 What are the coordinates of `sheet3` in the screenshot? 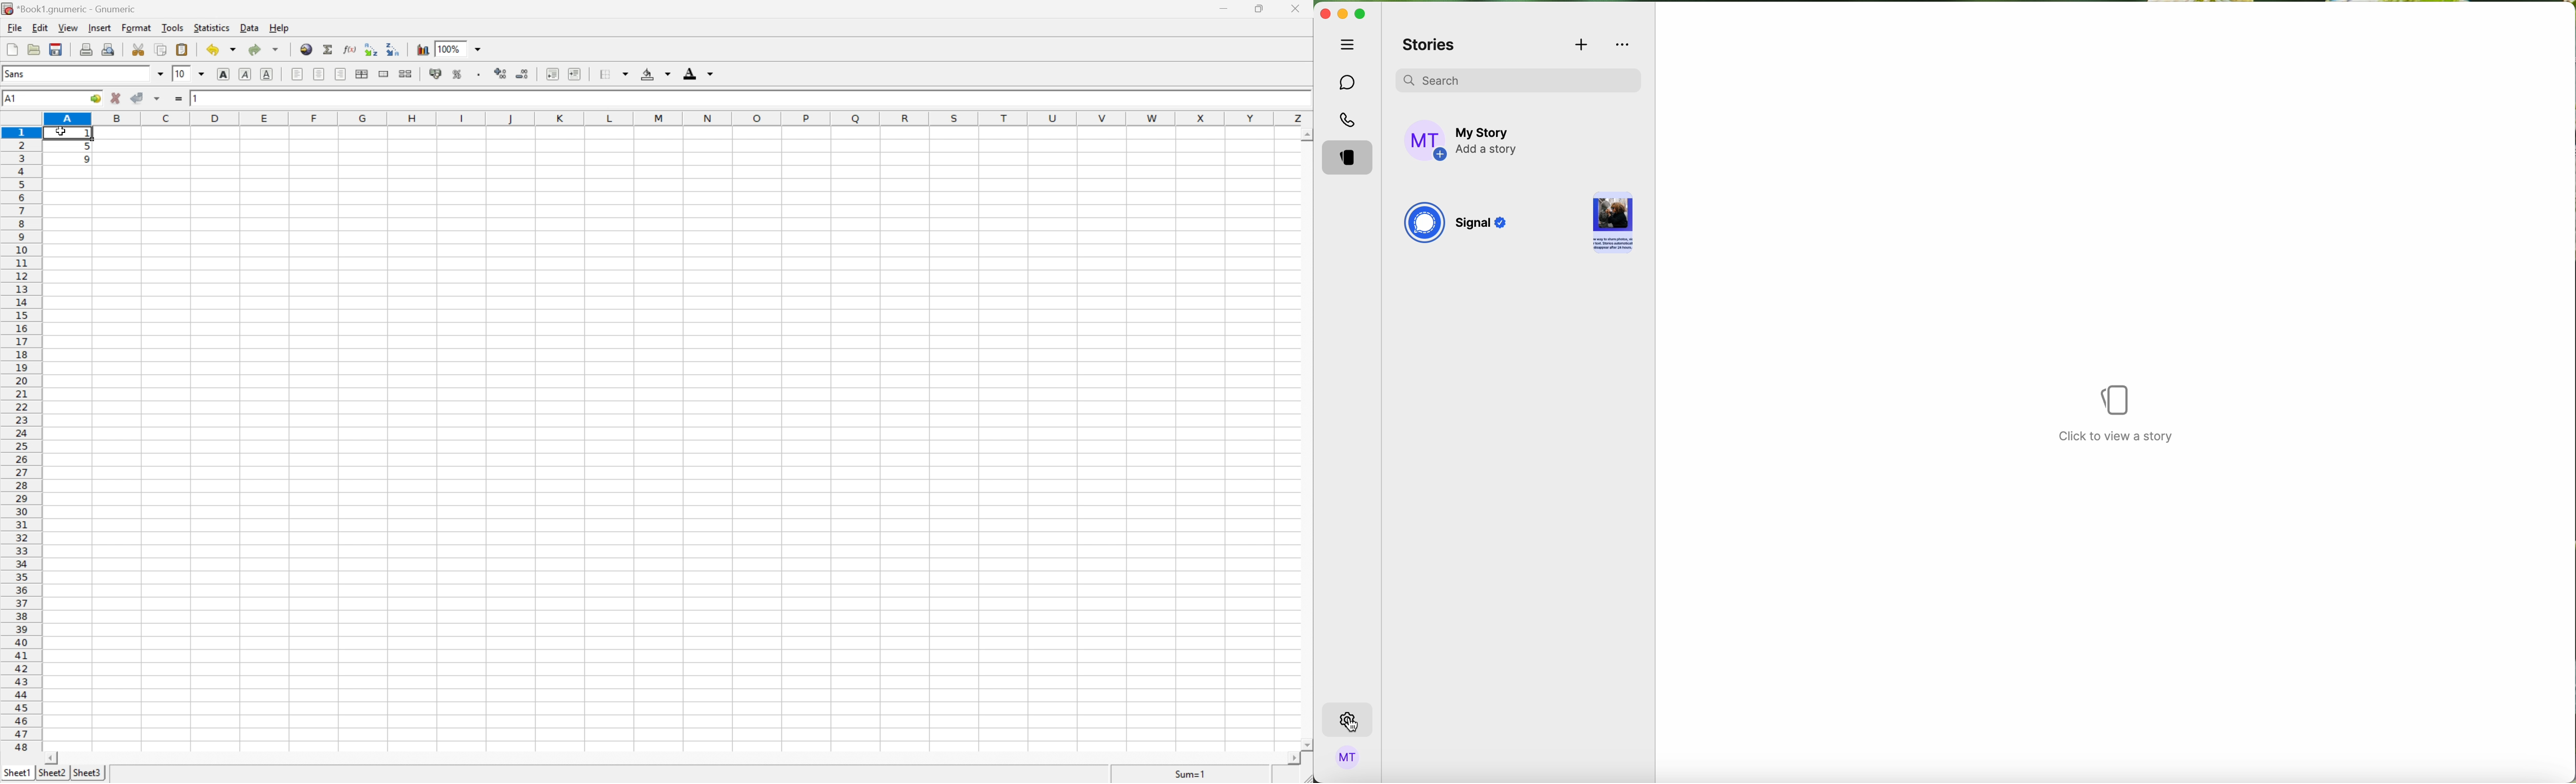 It's located at (86, 774).